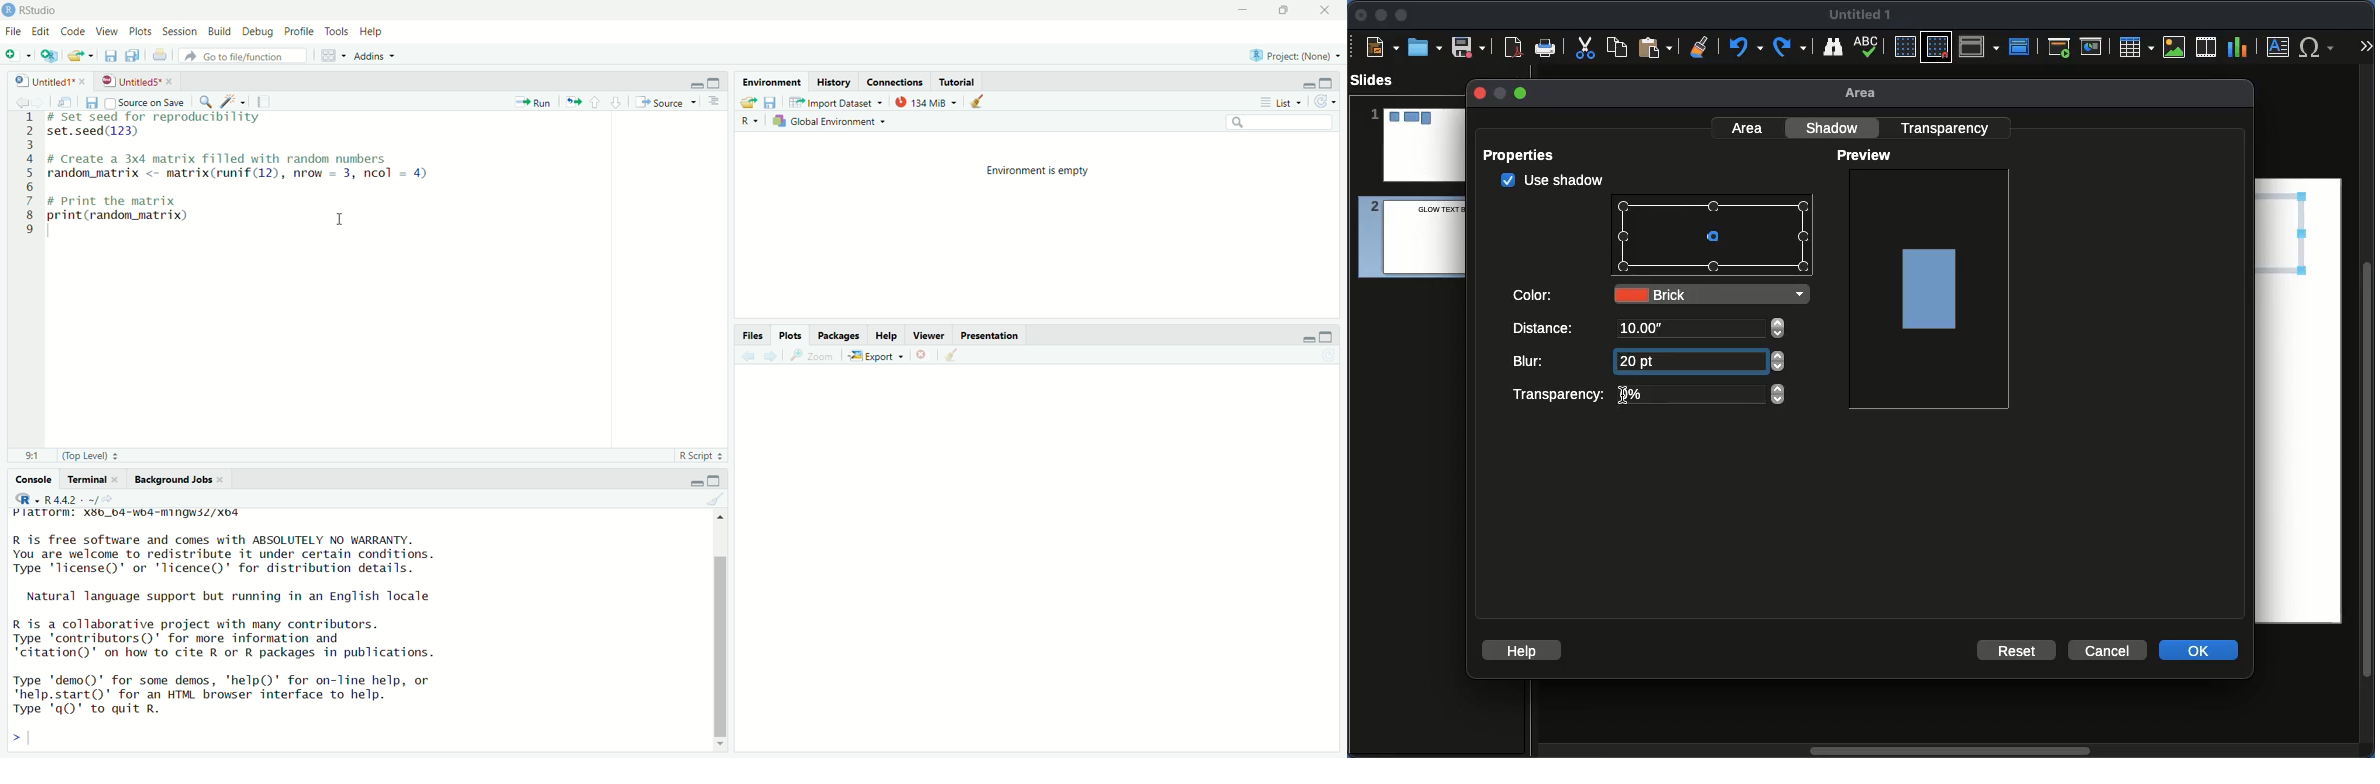  I want to click on Profile, so click(298, 29).